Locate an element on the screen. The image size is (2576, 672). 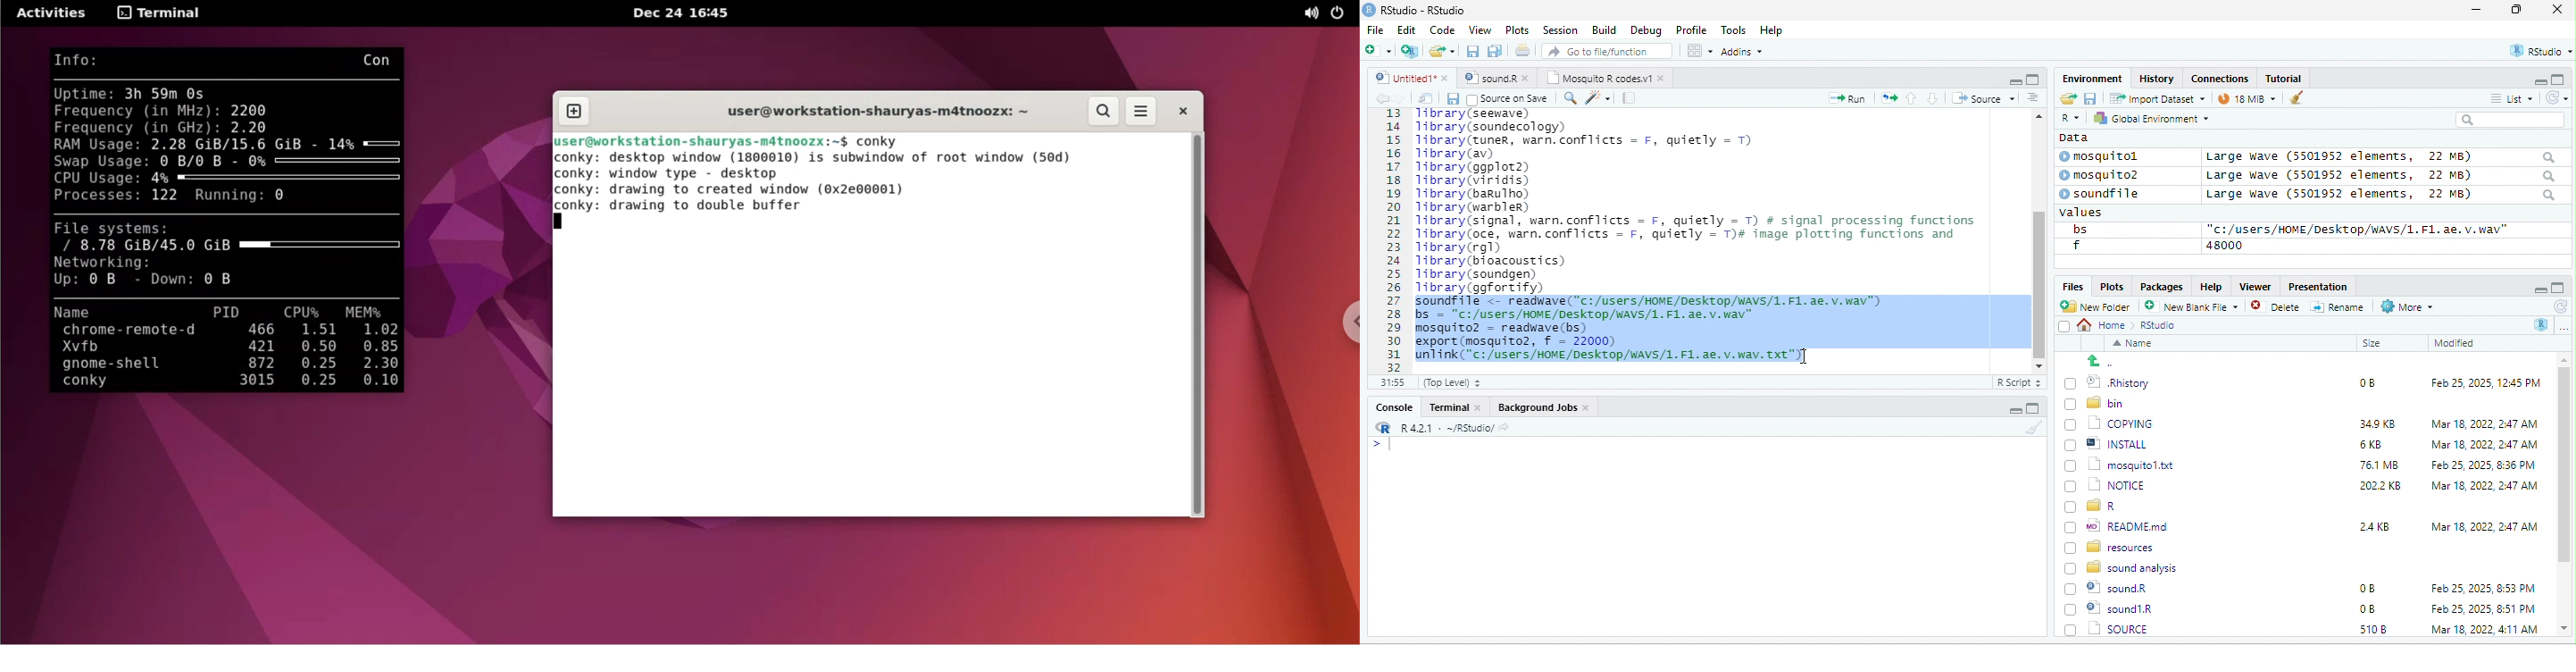
Session is located at coordinates (1561, 29).